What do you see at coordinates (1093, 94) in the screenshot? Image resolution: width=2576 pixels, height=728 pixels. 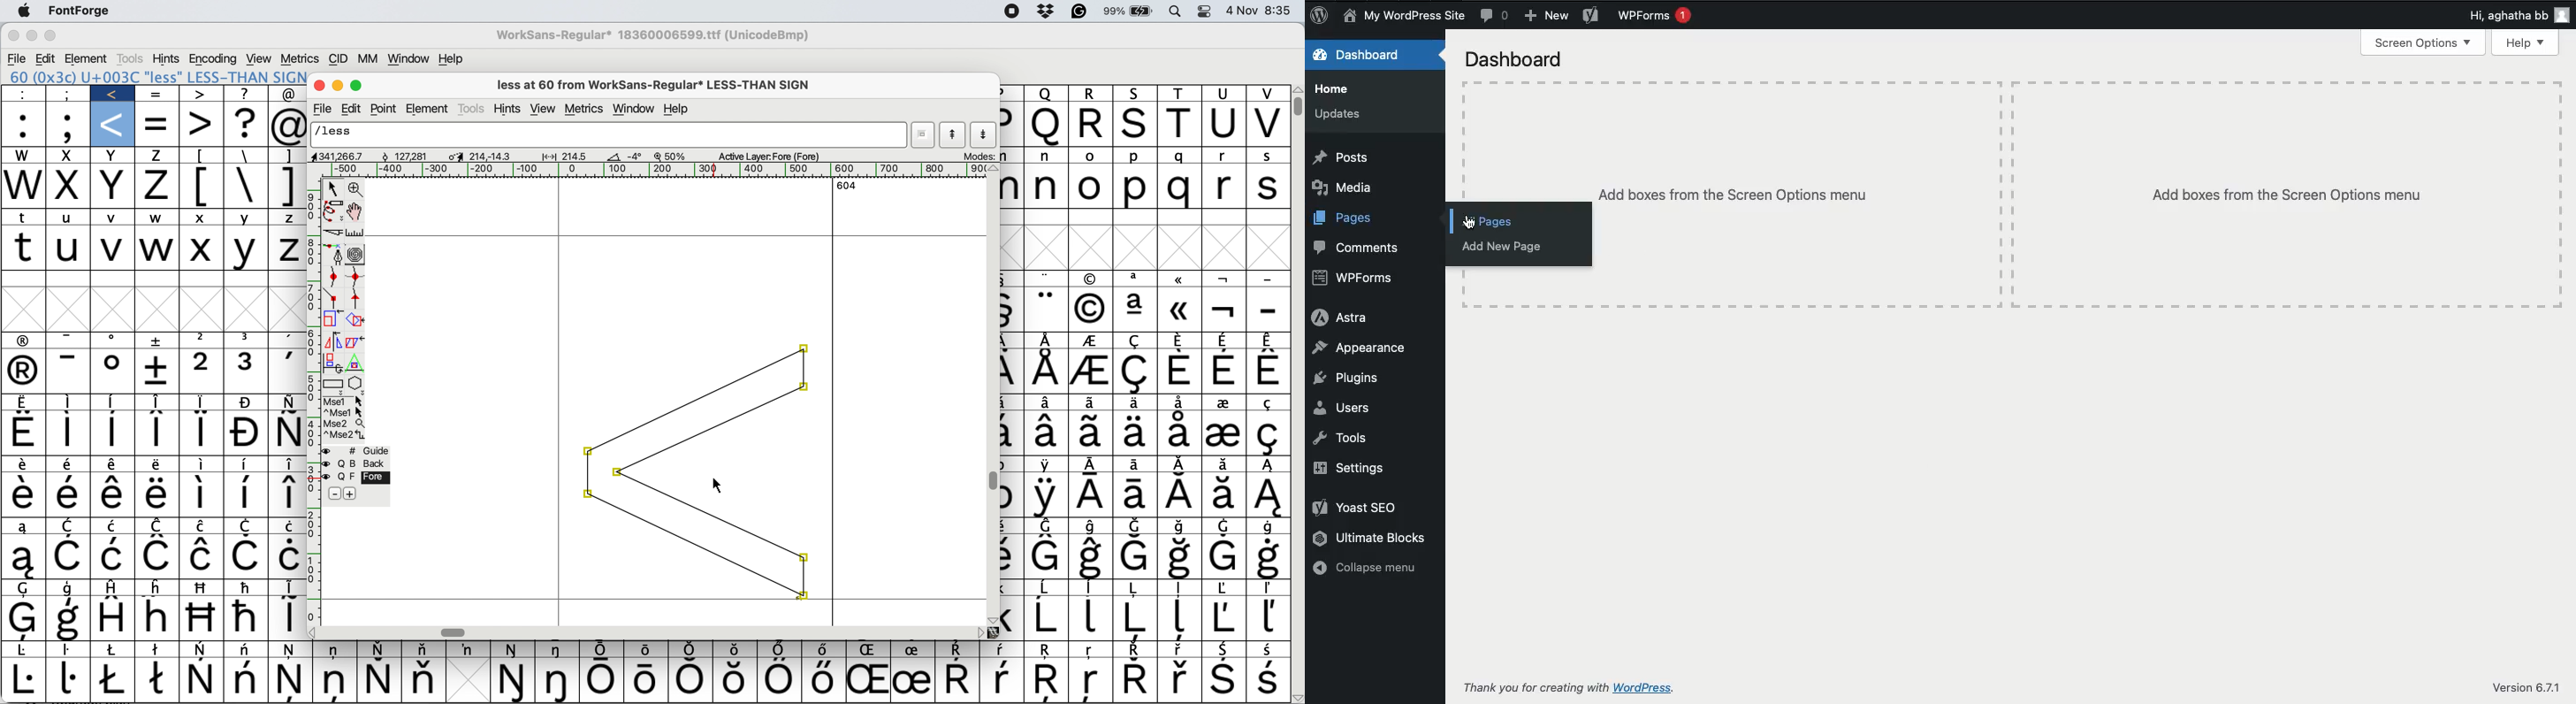 I see `r` at bounding box center [1093, 94].